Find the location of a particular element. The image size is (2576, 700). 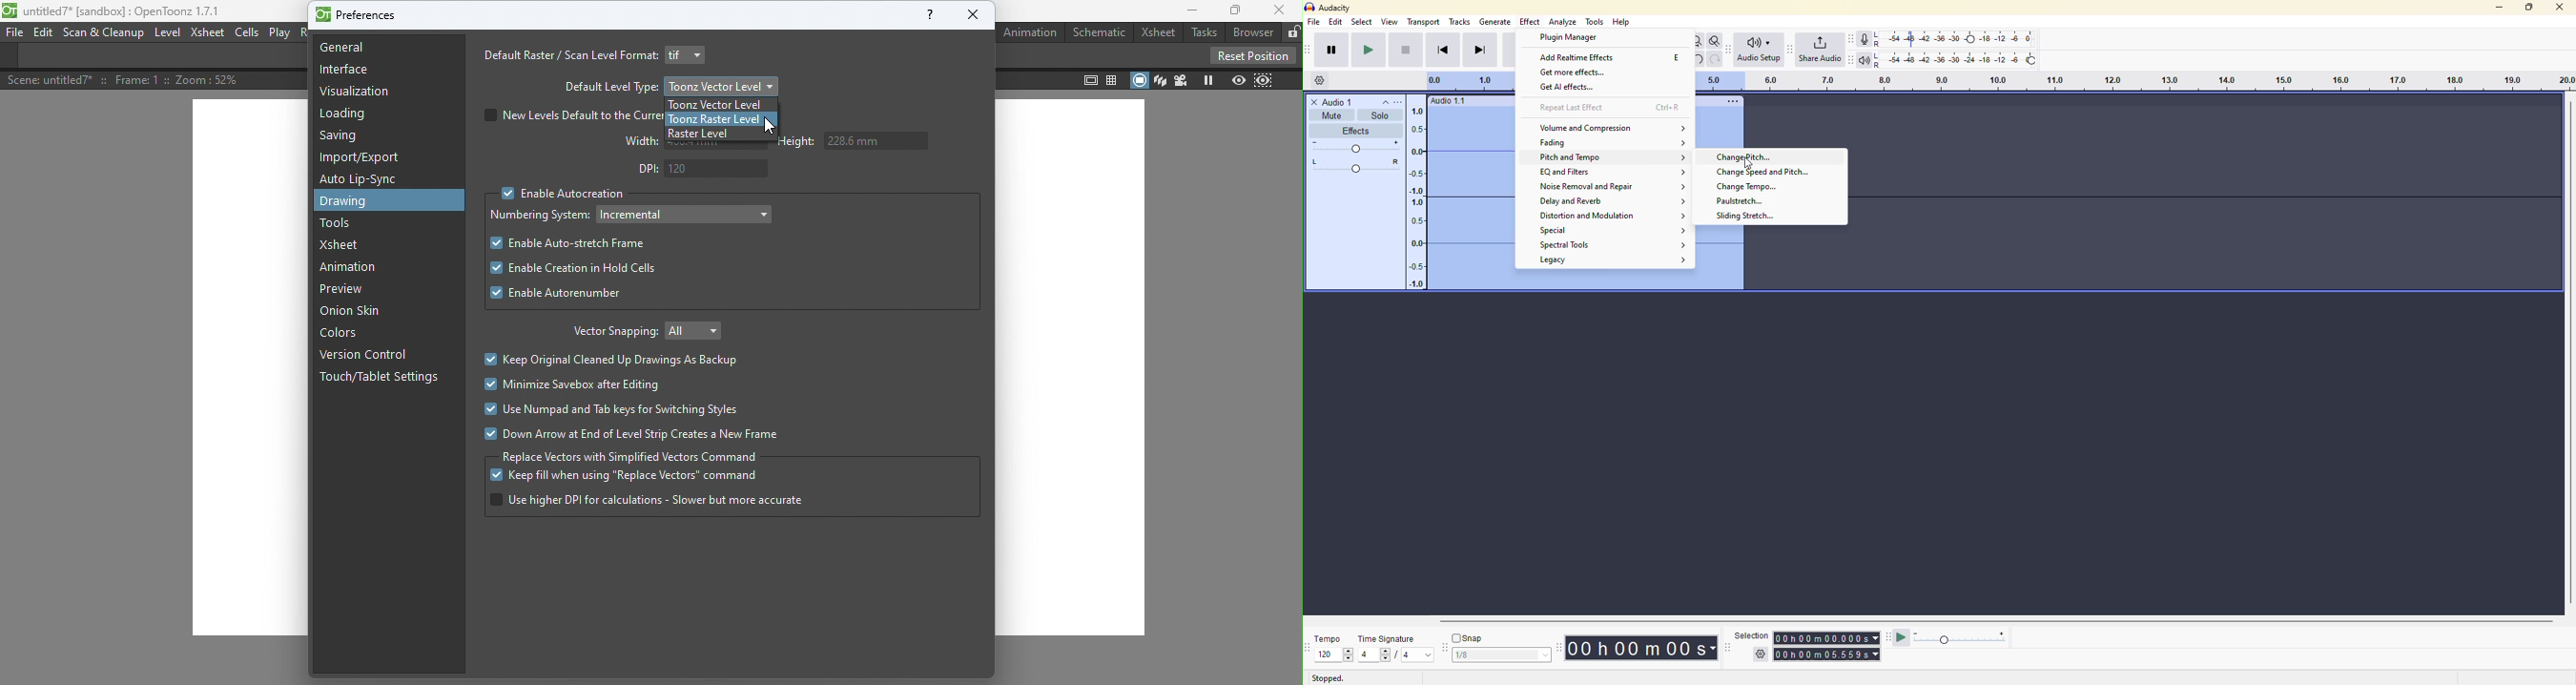

change pitch is located at coordinates (1746, 157).